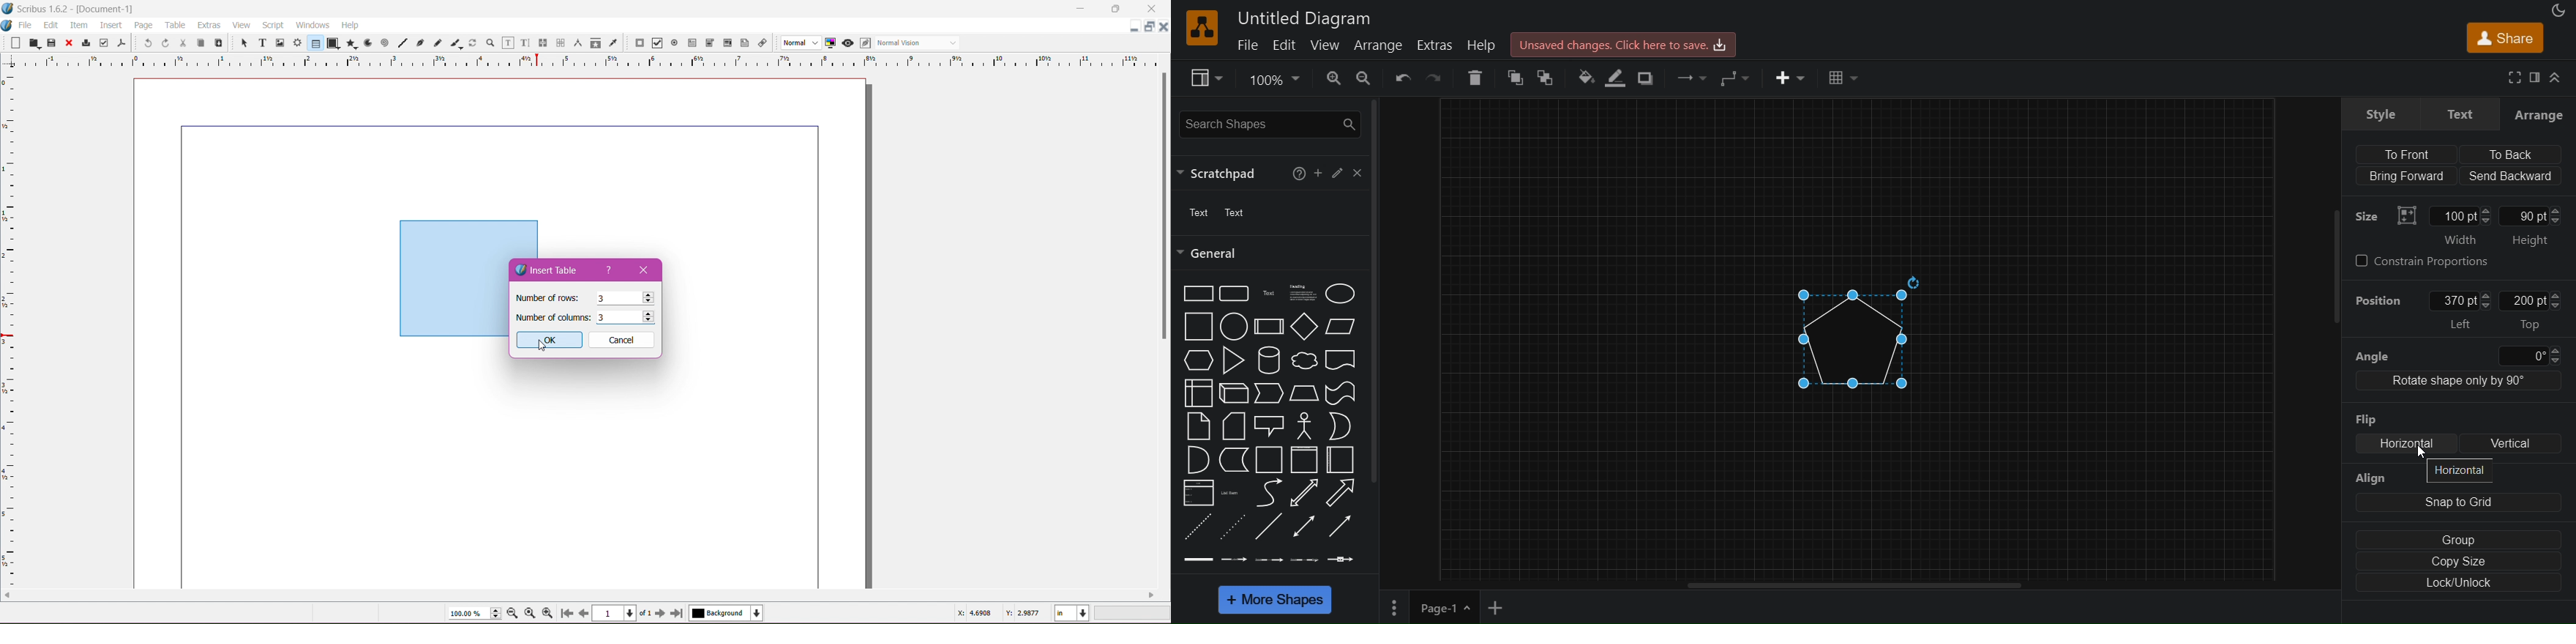 This screenshot has height=644, width=2576. What do you see at coordinates (919, 42) in the screenshot?
I see `Normal   Vision` at bounding box center [919, 42].